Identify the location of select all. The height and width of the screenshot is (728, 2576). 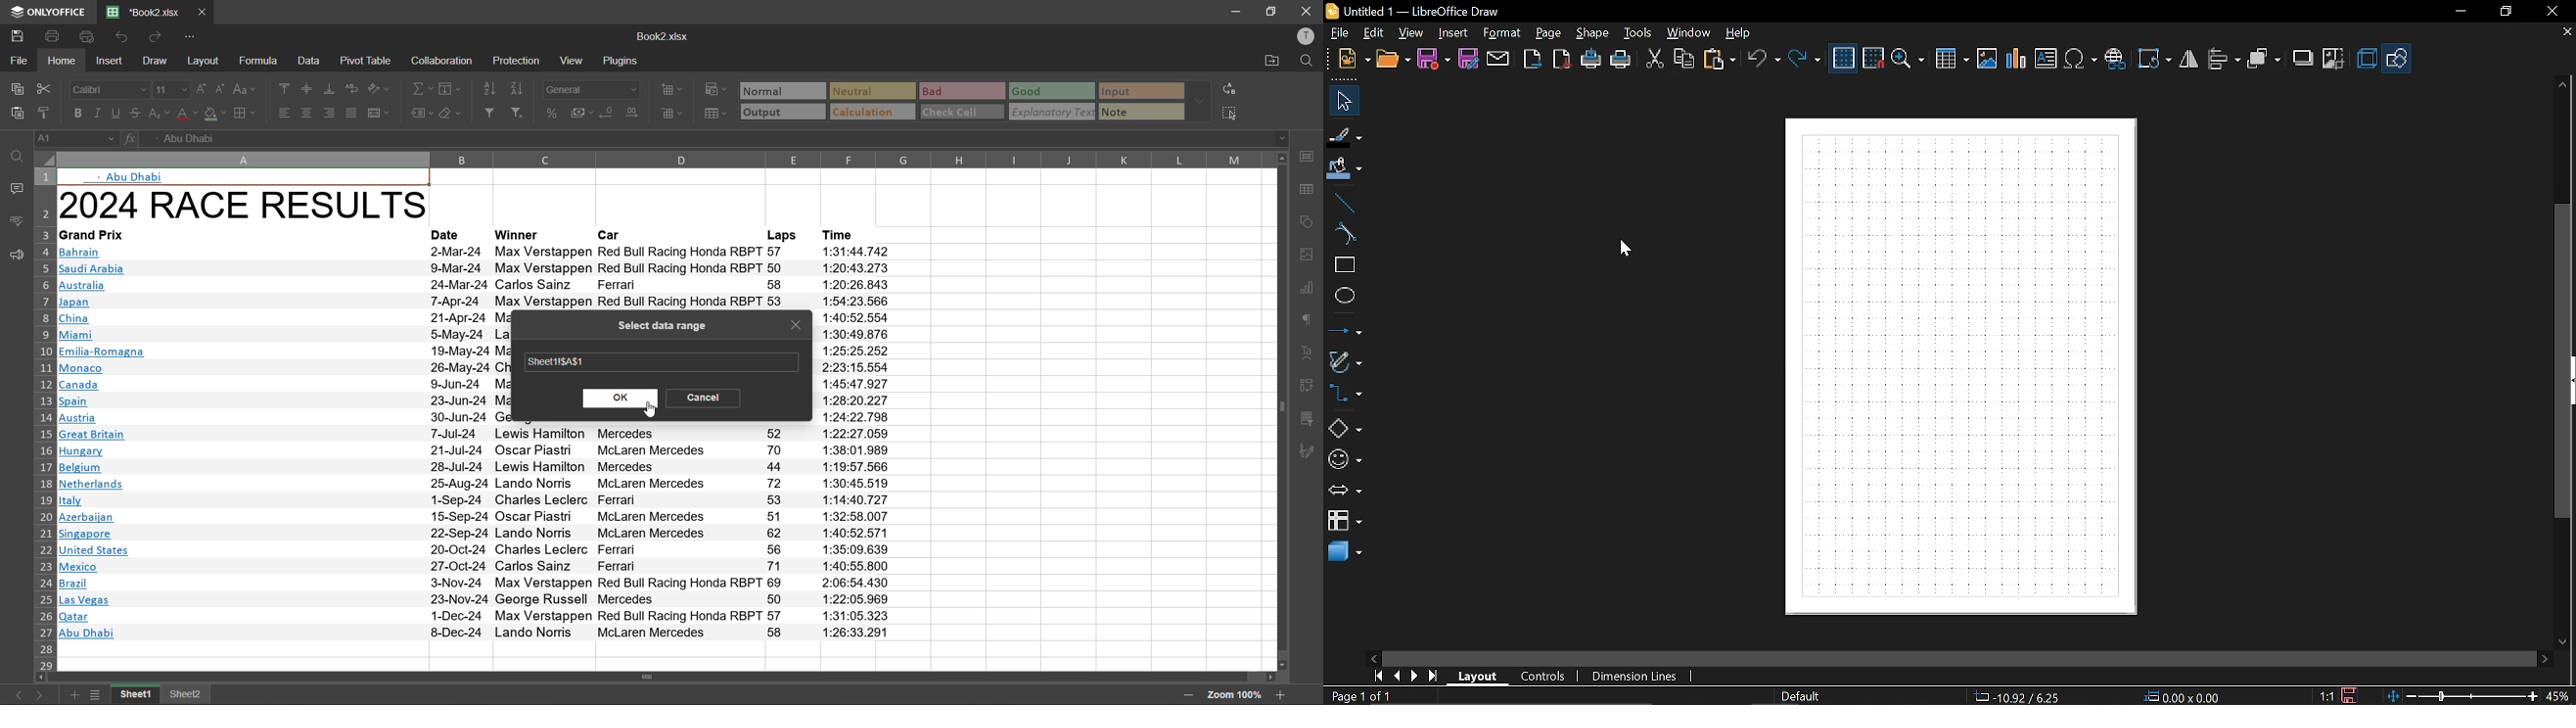
(1231, 113).